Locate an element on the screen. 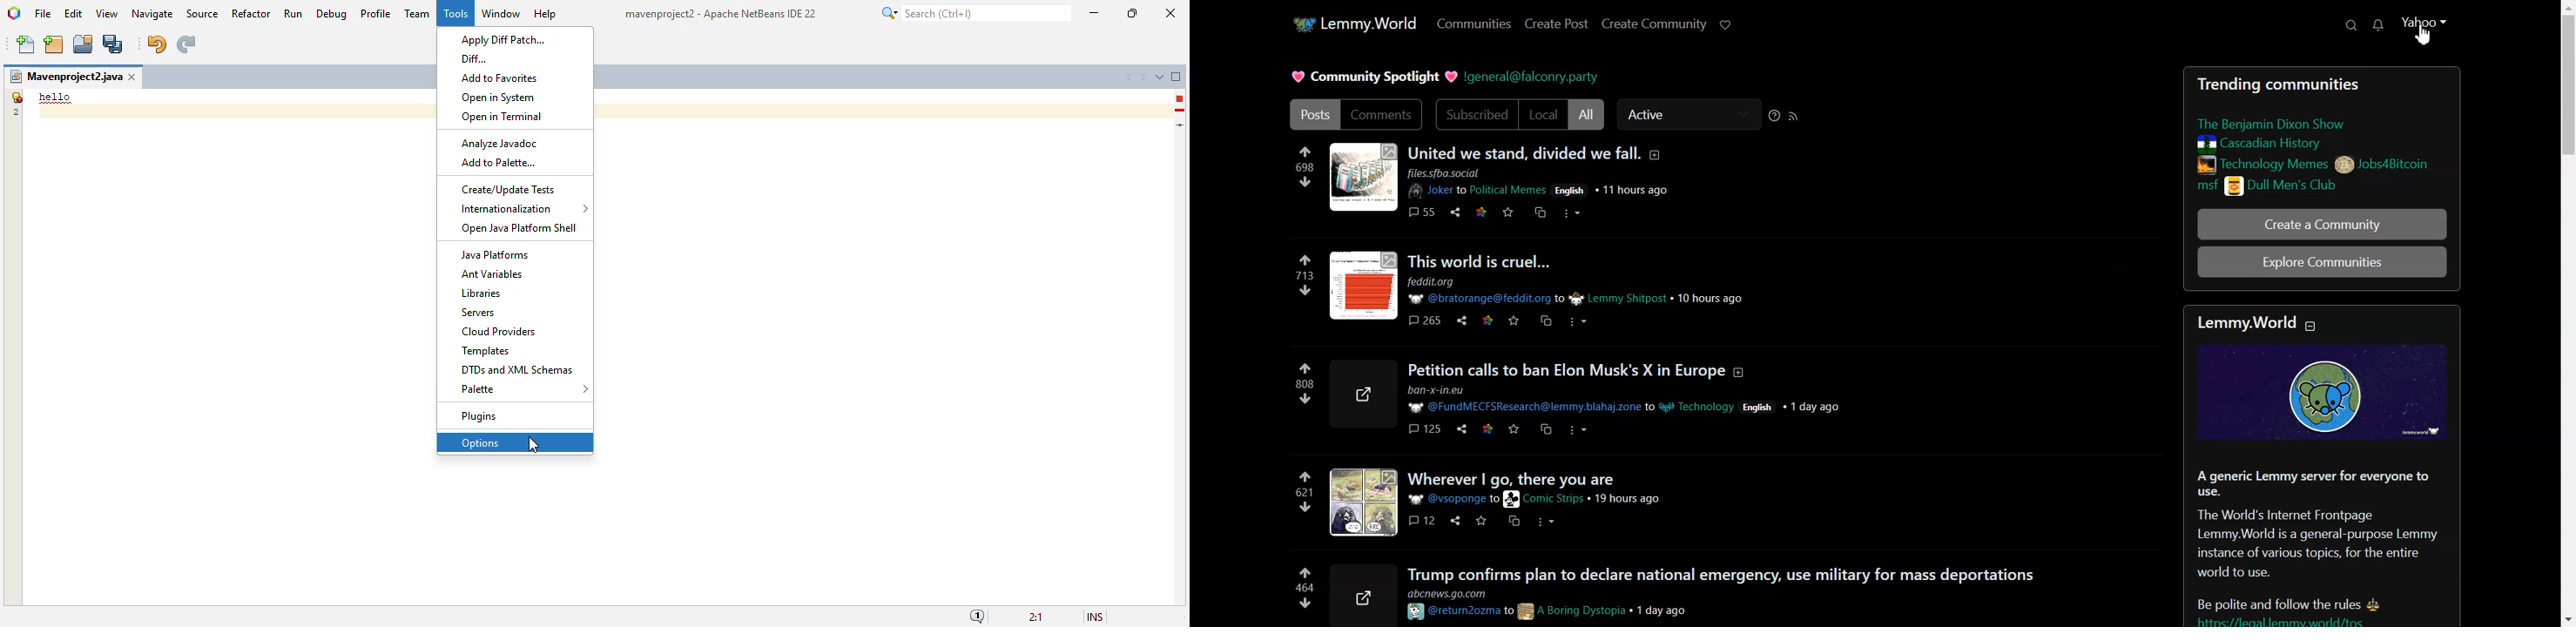  copy is located at coordinates (1546, 433).